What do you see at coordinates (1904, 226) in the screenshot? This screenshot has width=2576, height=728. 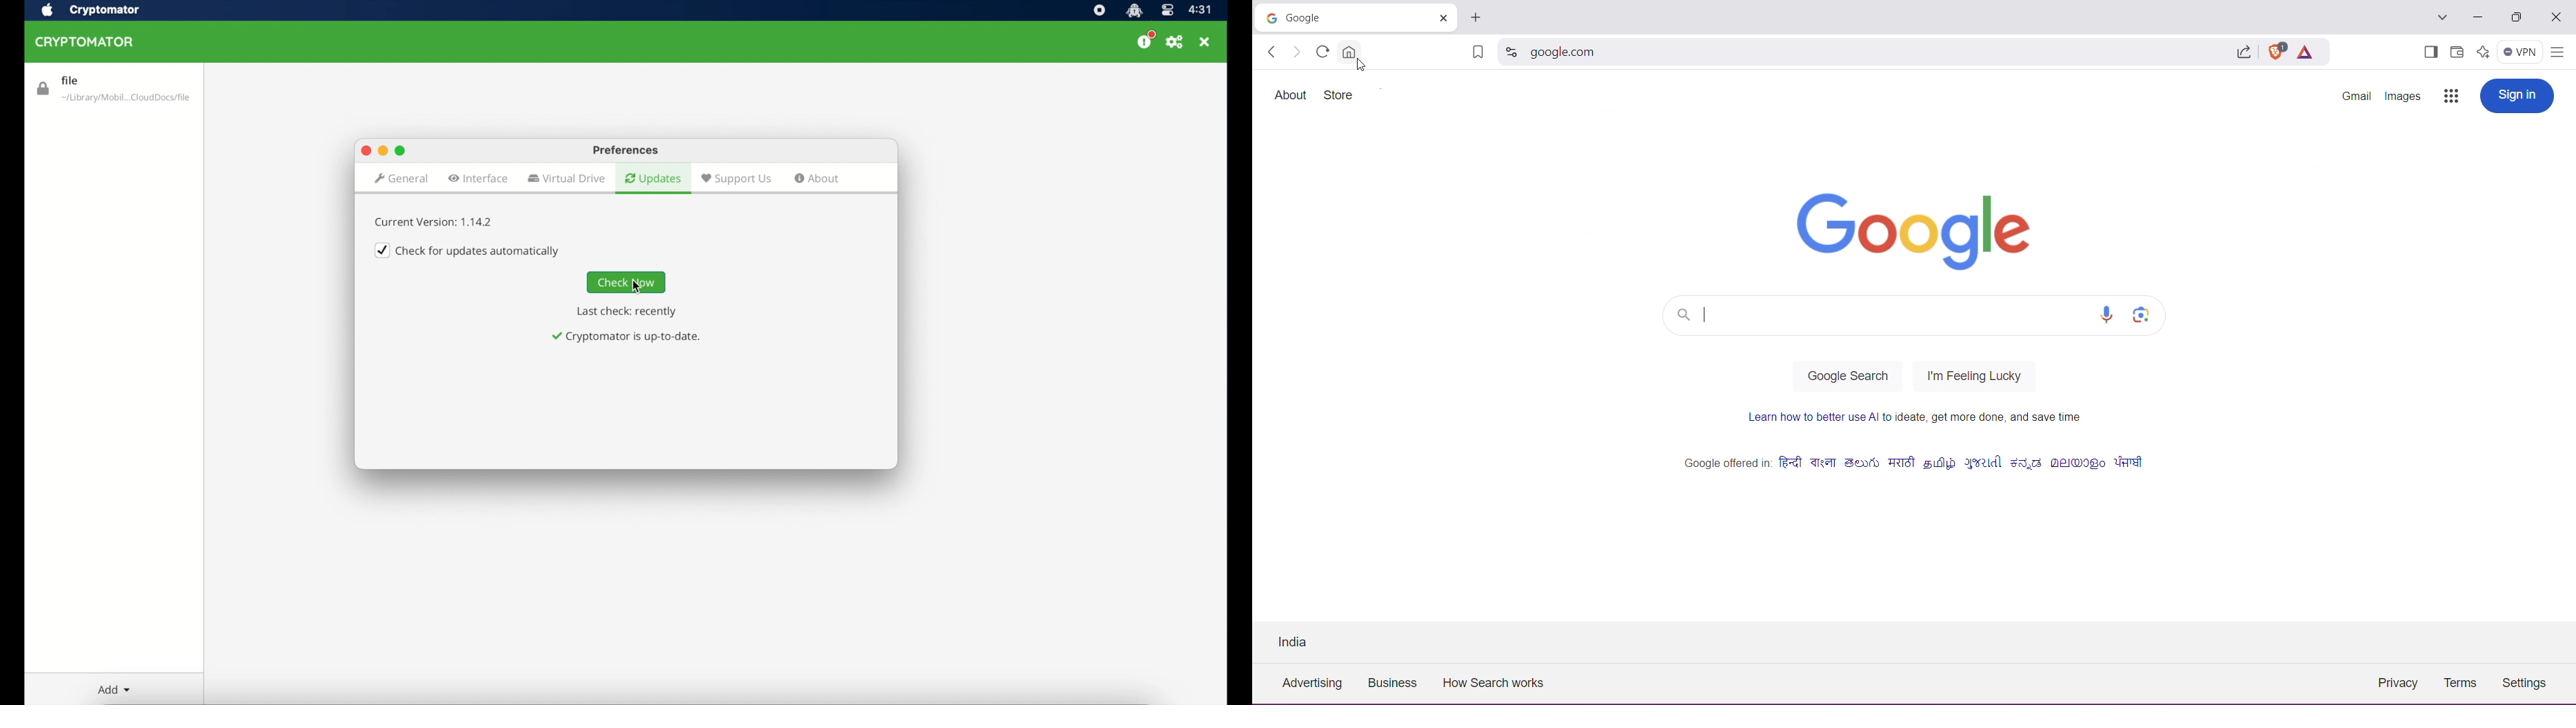 I see `Google Logo` at bounding box center [1904, 226].